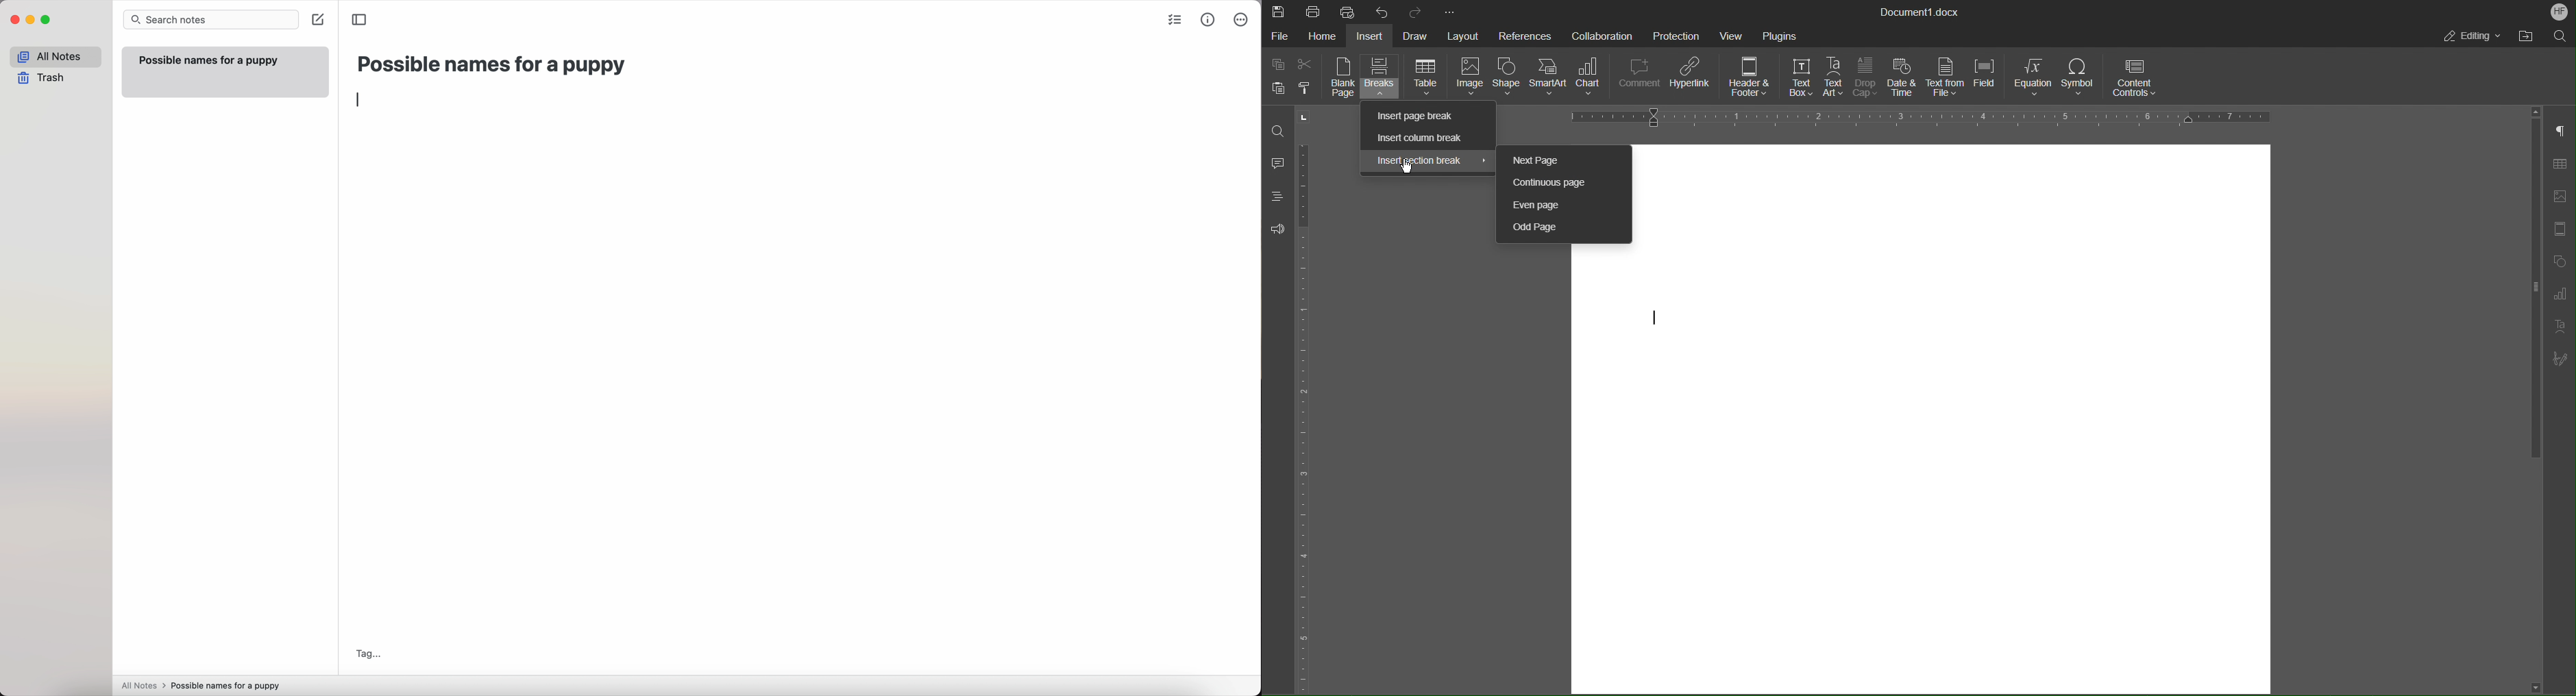 The width and height of the screenshot is (2576, 700). I want to click on Insert page break, so click(1417, 117).